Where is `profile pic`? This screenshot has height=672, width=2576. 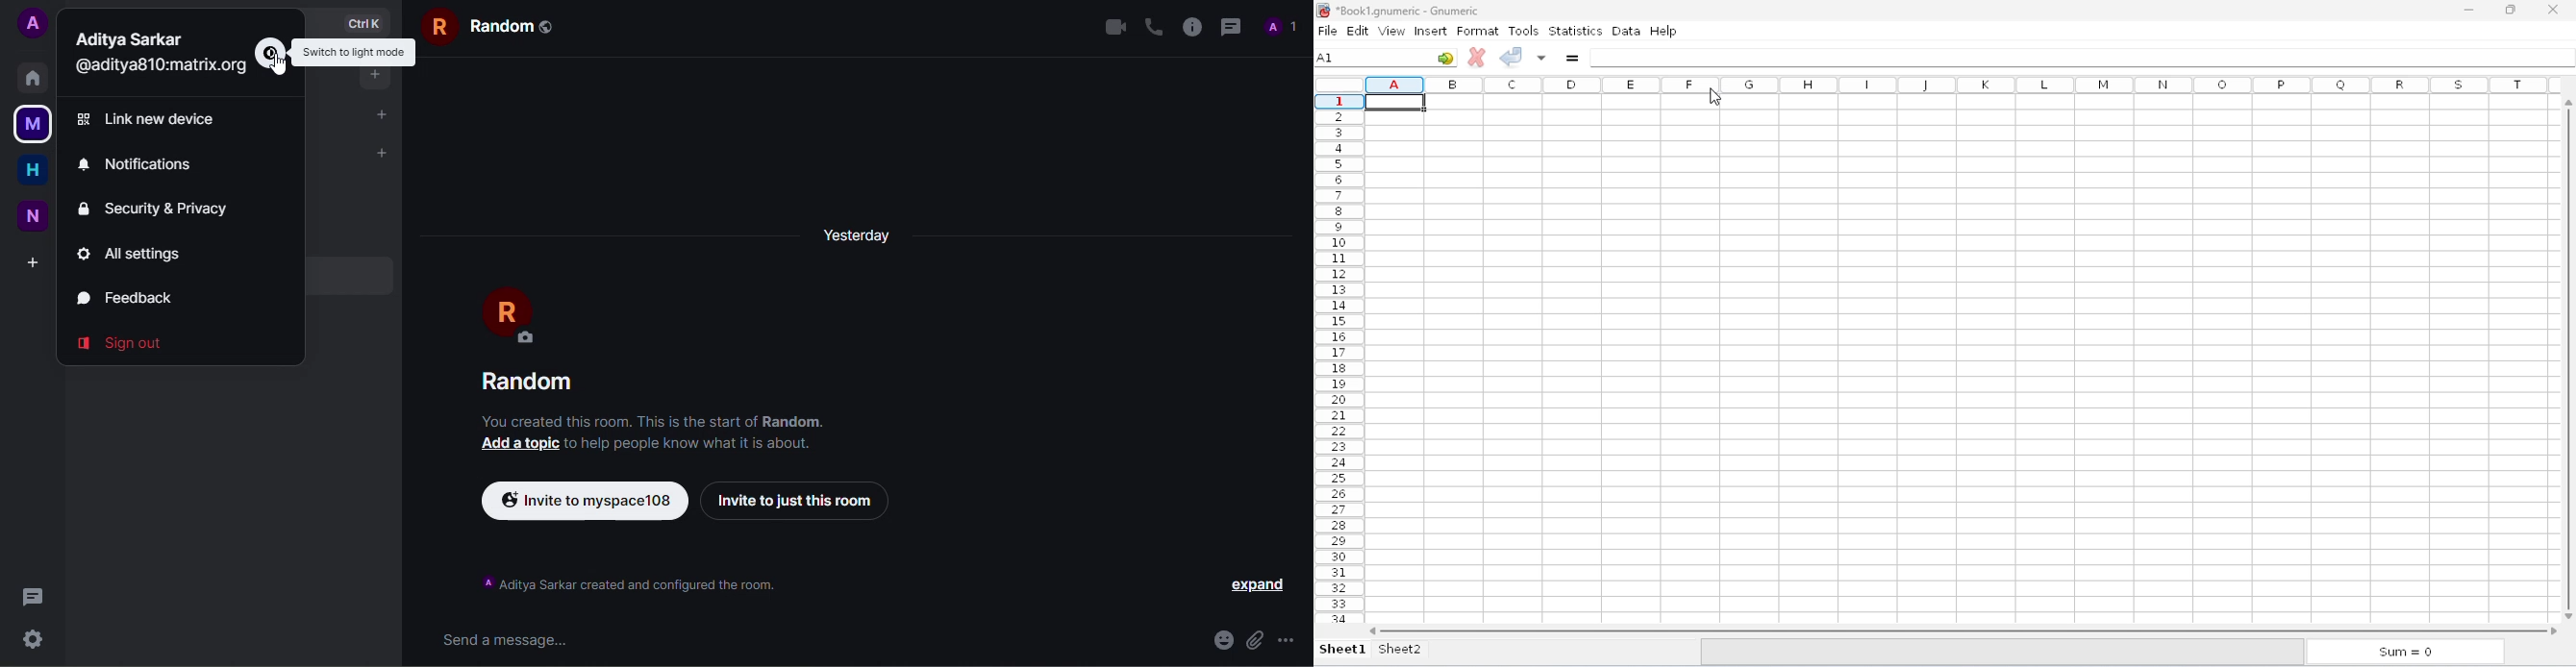 profile pic is located at coordinates (515, 316).